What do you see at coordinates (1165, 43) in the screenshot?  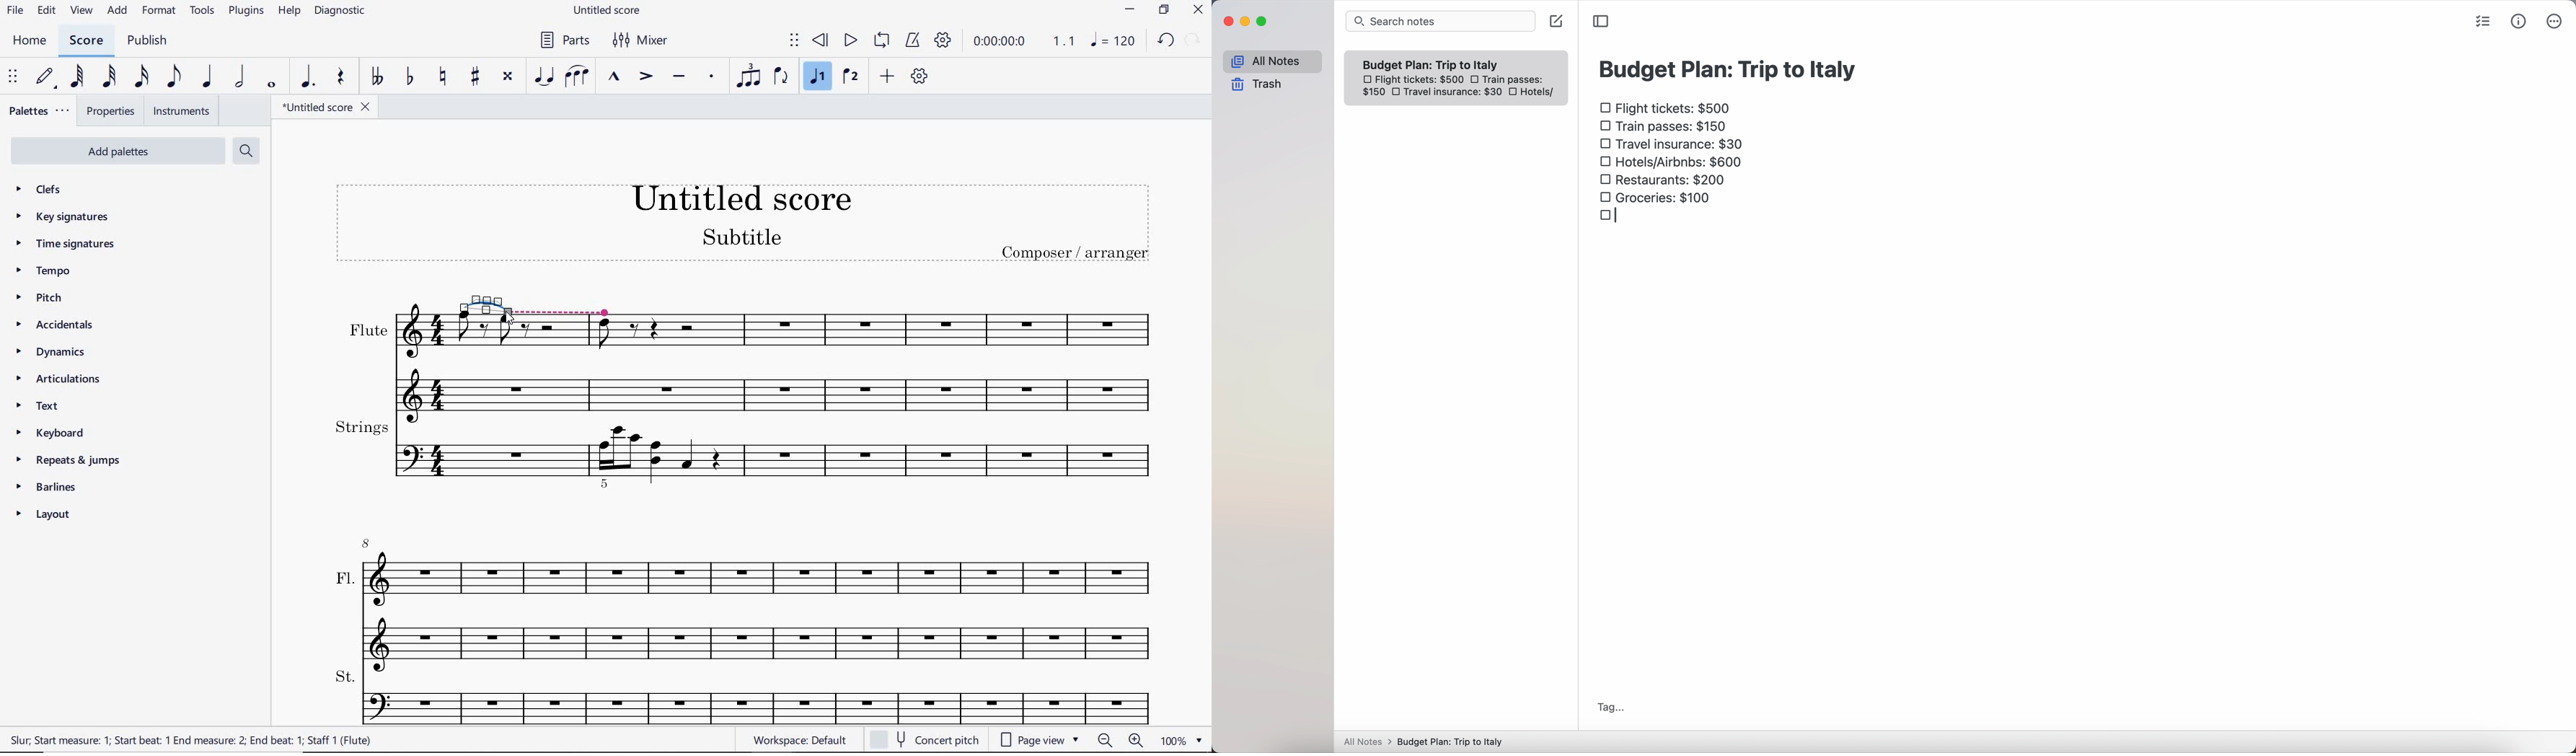 I see `undo` at bounding box center [1165, 43].